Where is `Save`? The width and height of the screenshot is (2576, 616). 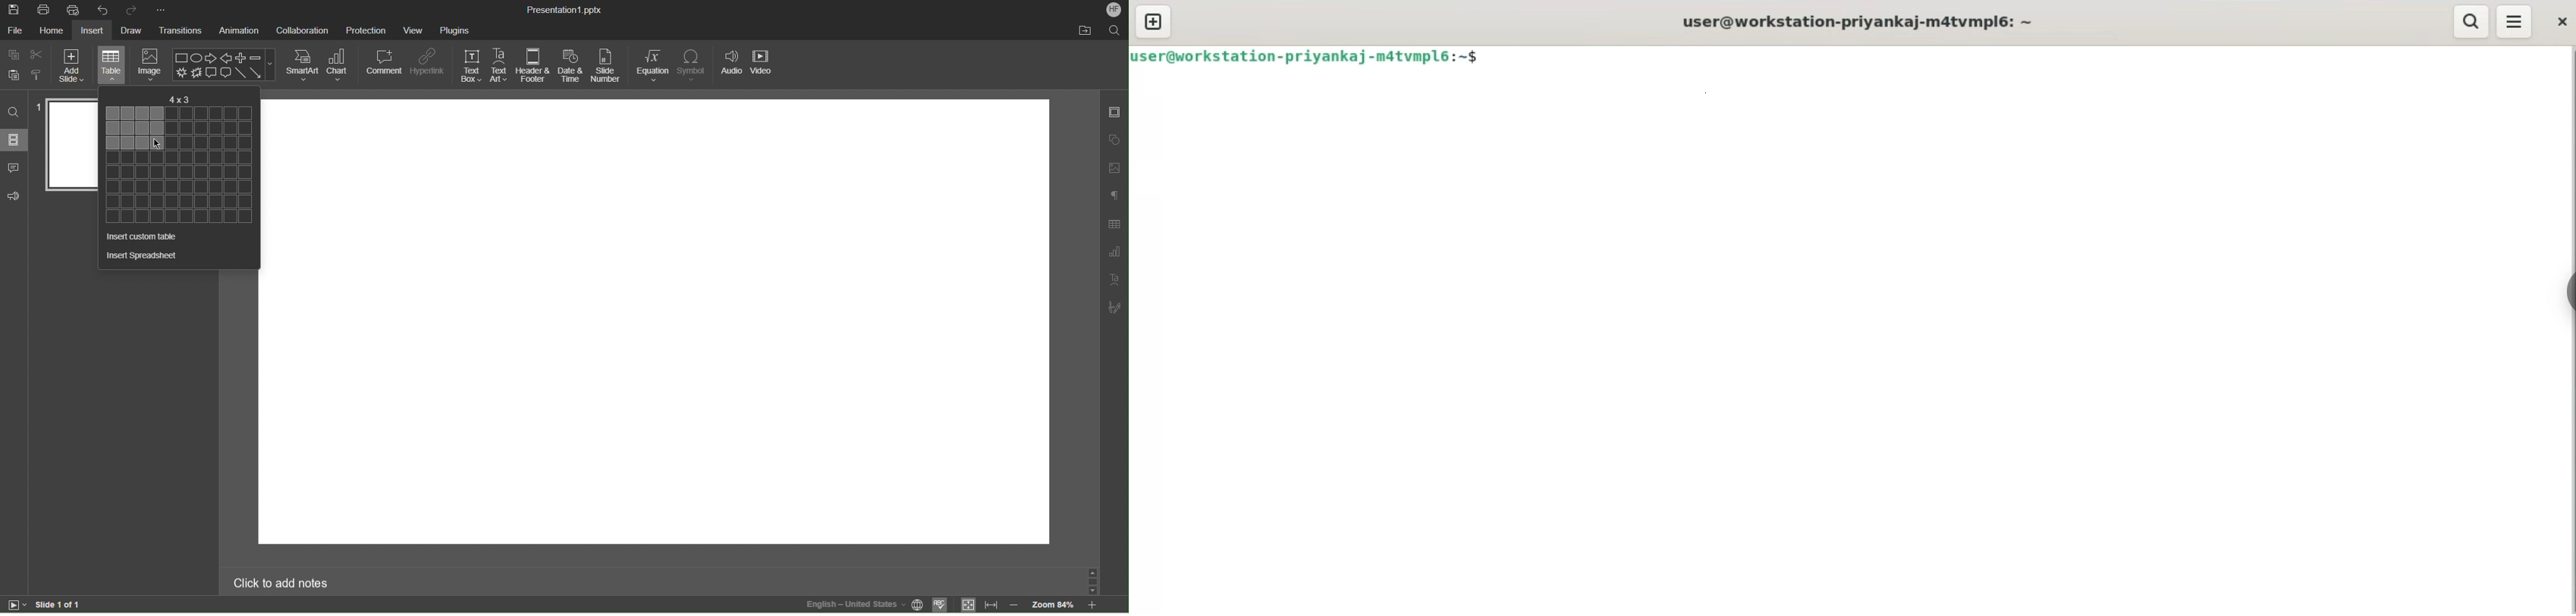
Save is located at coordinates (14, 9).